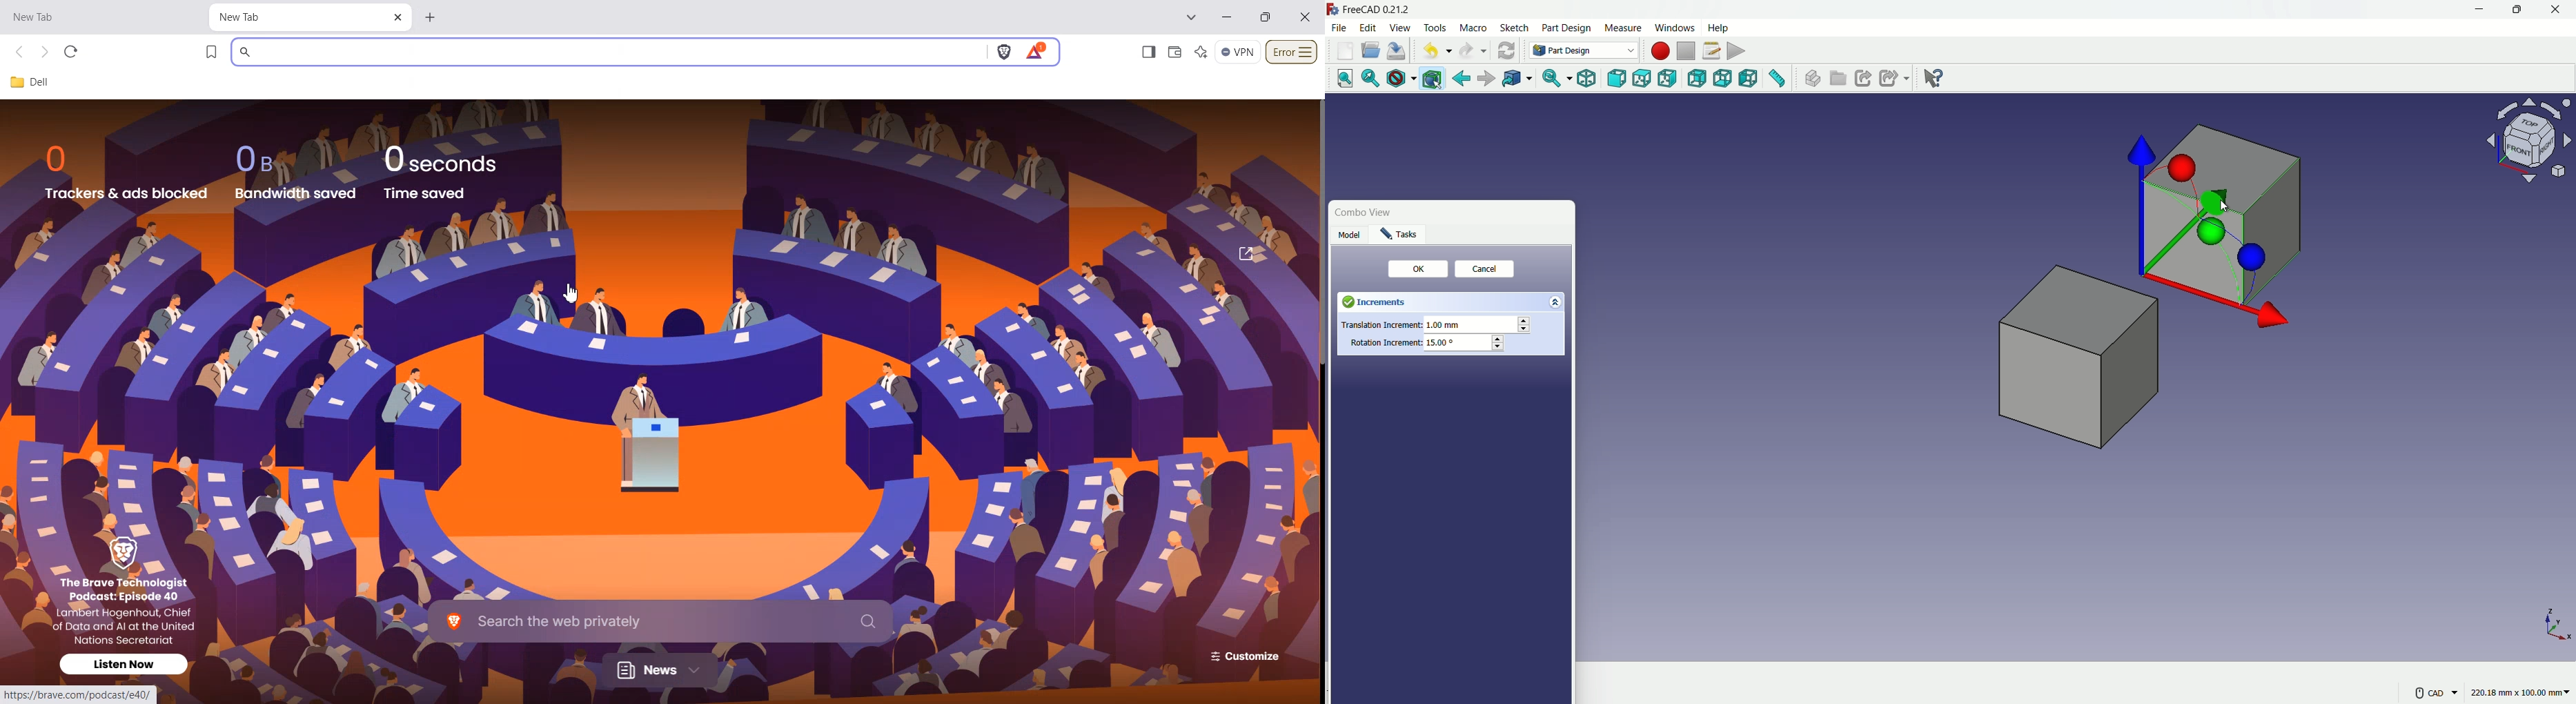 The height and width of the screenshot is (728, 2576). Describe the element at coordinates (1238, 52) in the screenshot. I see `VPN` at that location.